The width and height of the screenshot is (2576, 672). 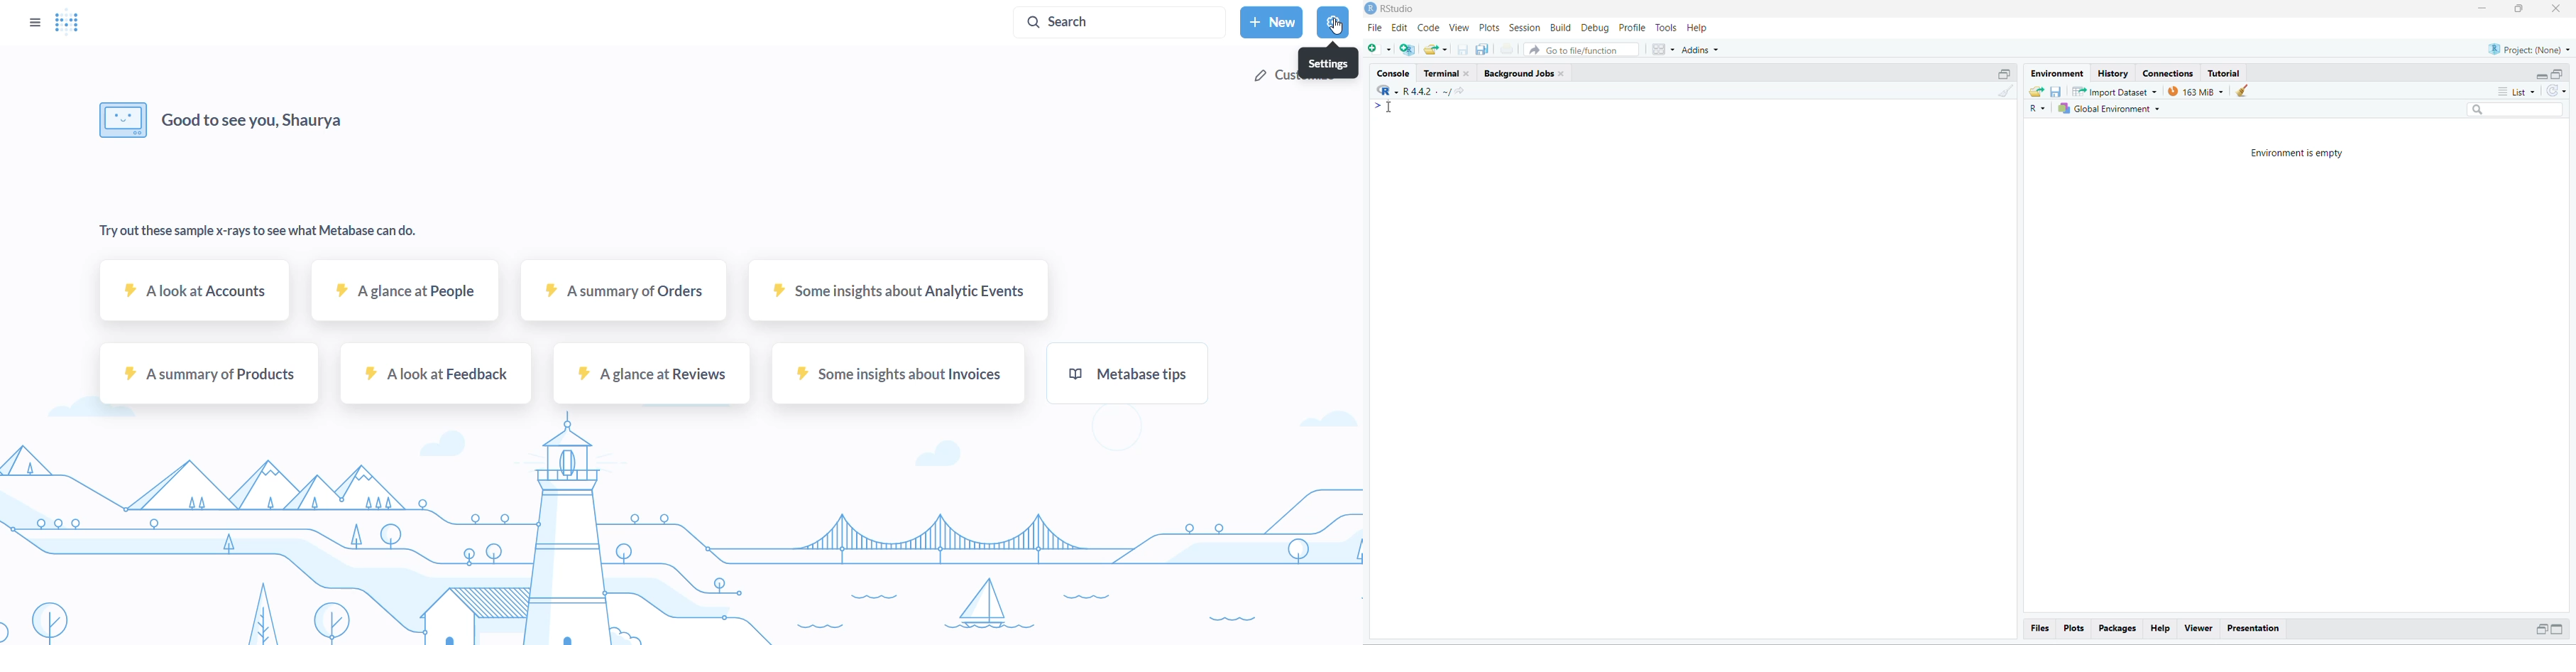 What do you see at coordinates (276, 117) in the screenshot?
I see `Good to see you, Shaurya` at bounding box center [276, 117].